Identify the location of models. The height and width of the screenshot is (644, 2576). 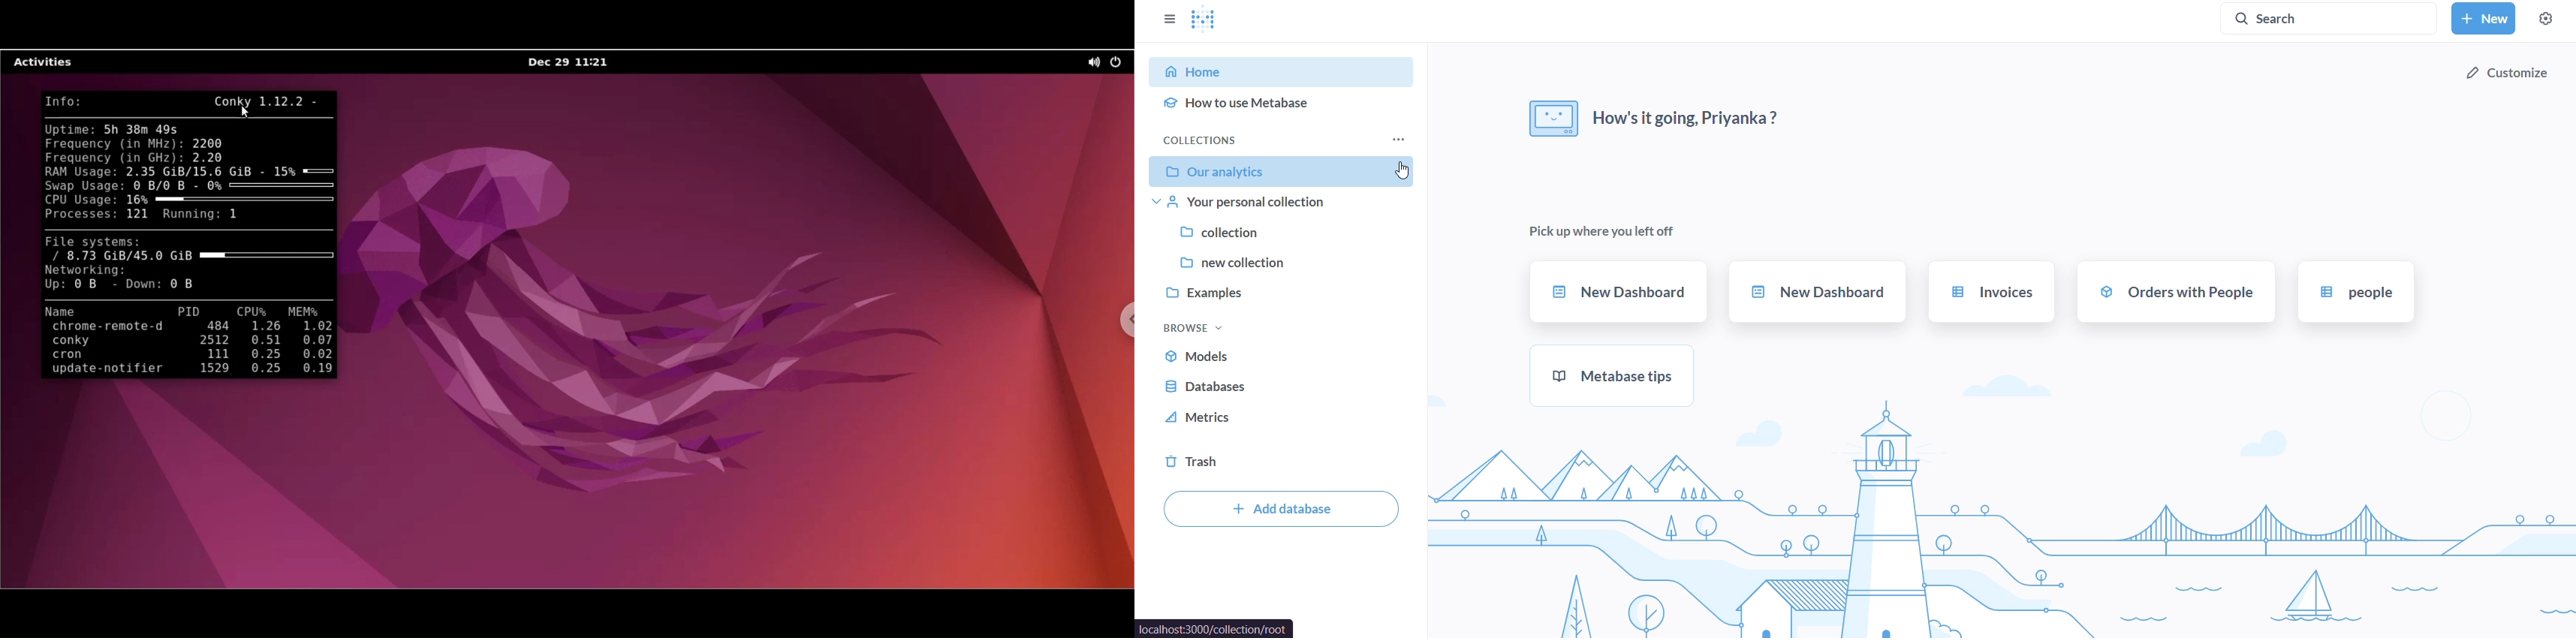
(1213, 358).